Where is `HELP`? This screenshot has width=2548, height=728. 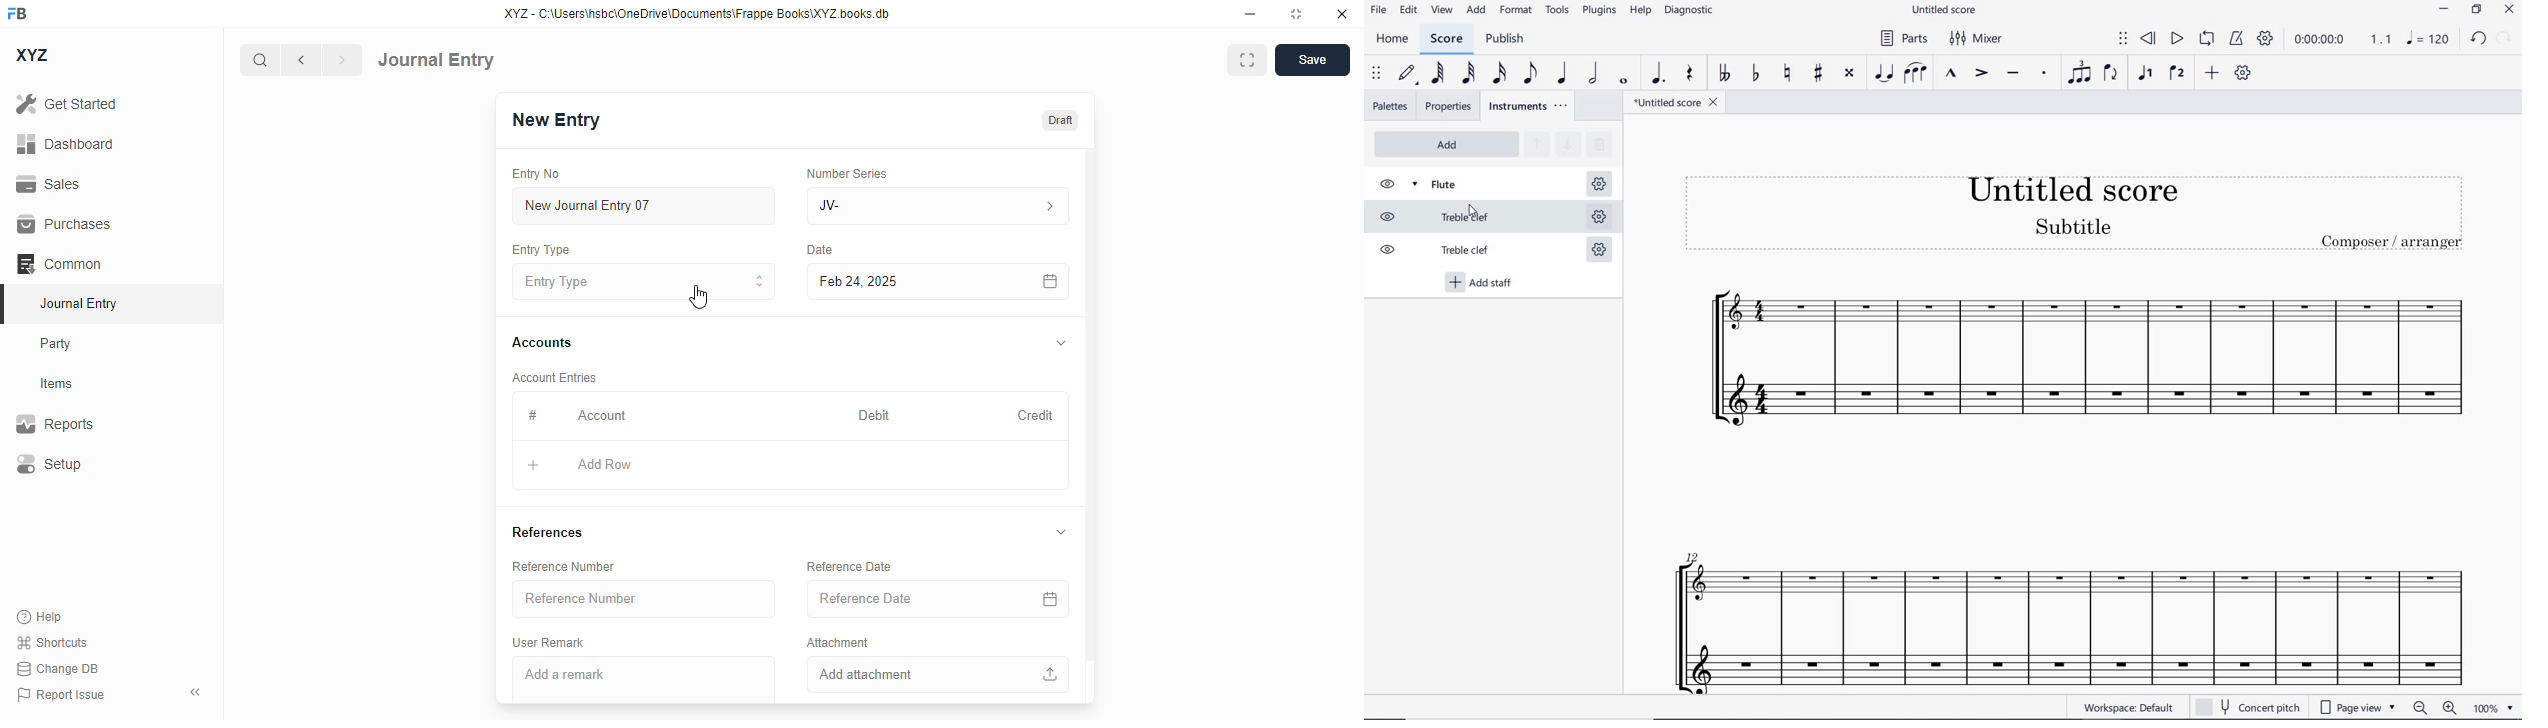 HELP is located at coordinates (1641, 12).